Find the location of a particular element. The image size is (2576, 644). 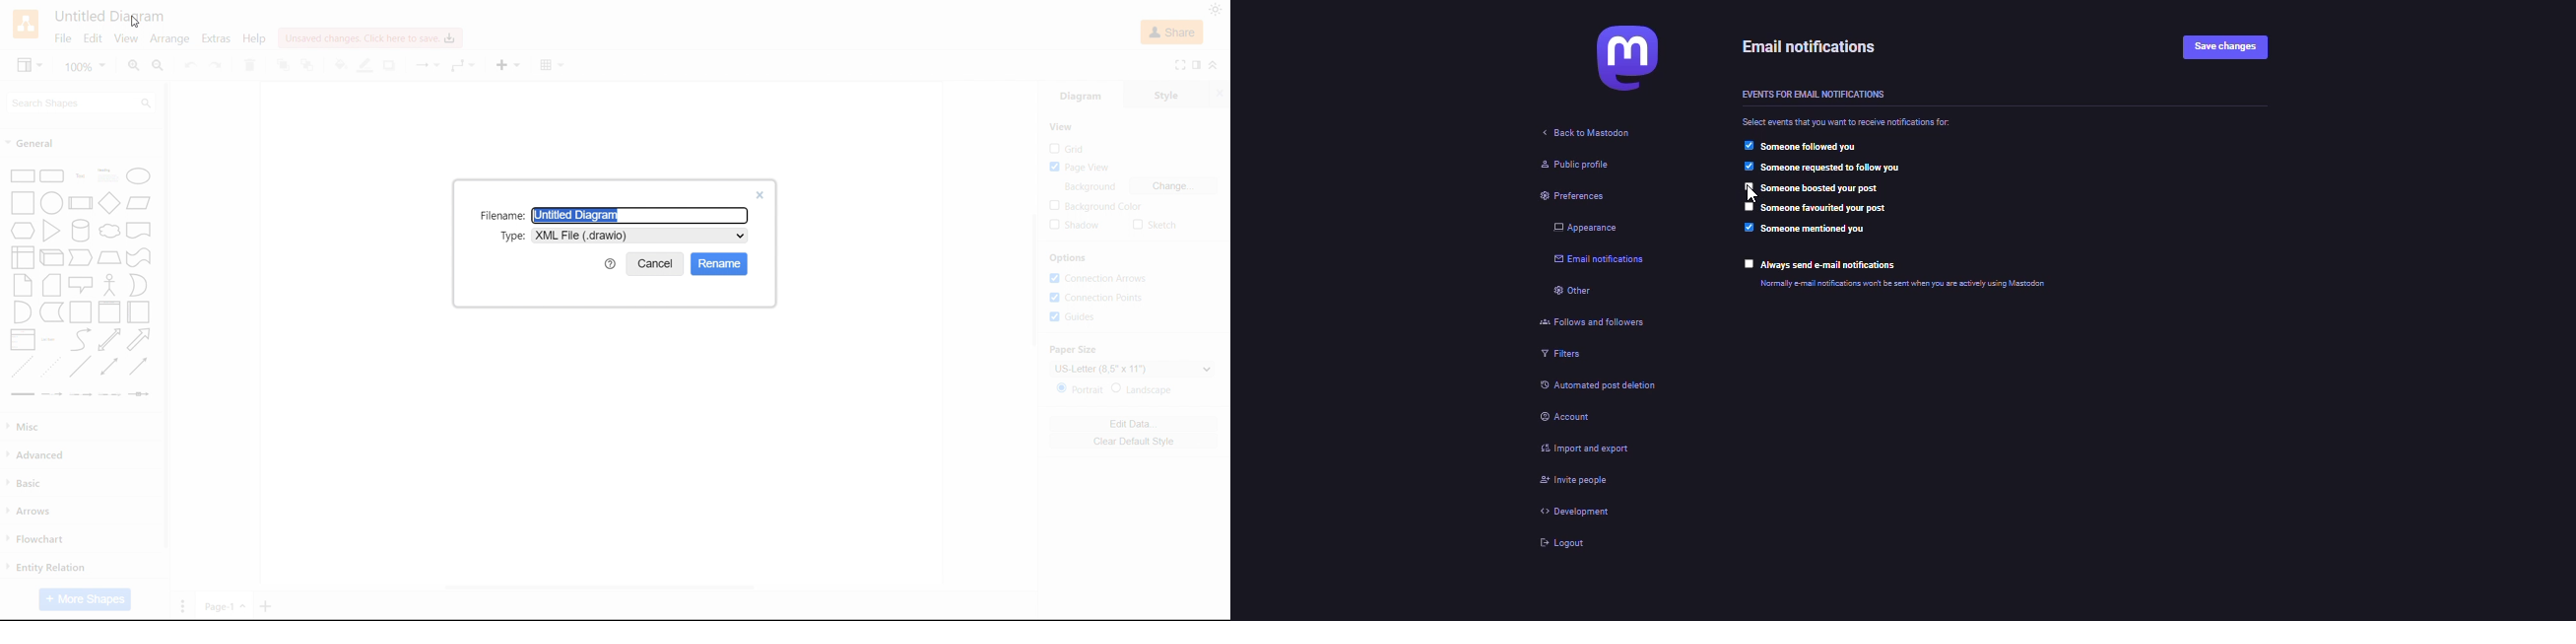

Shapes library  is located at coordinates (81, 283).